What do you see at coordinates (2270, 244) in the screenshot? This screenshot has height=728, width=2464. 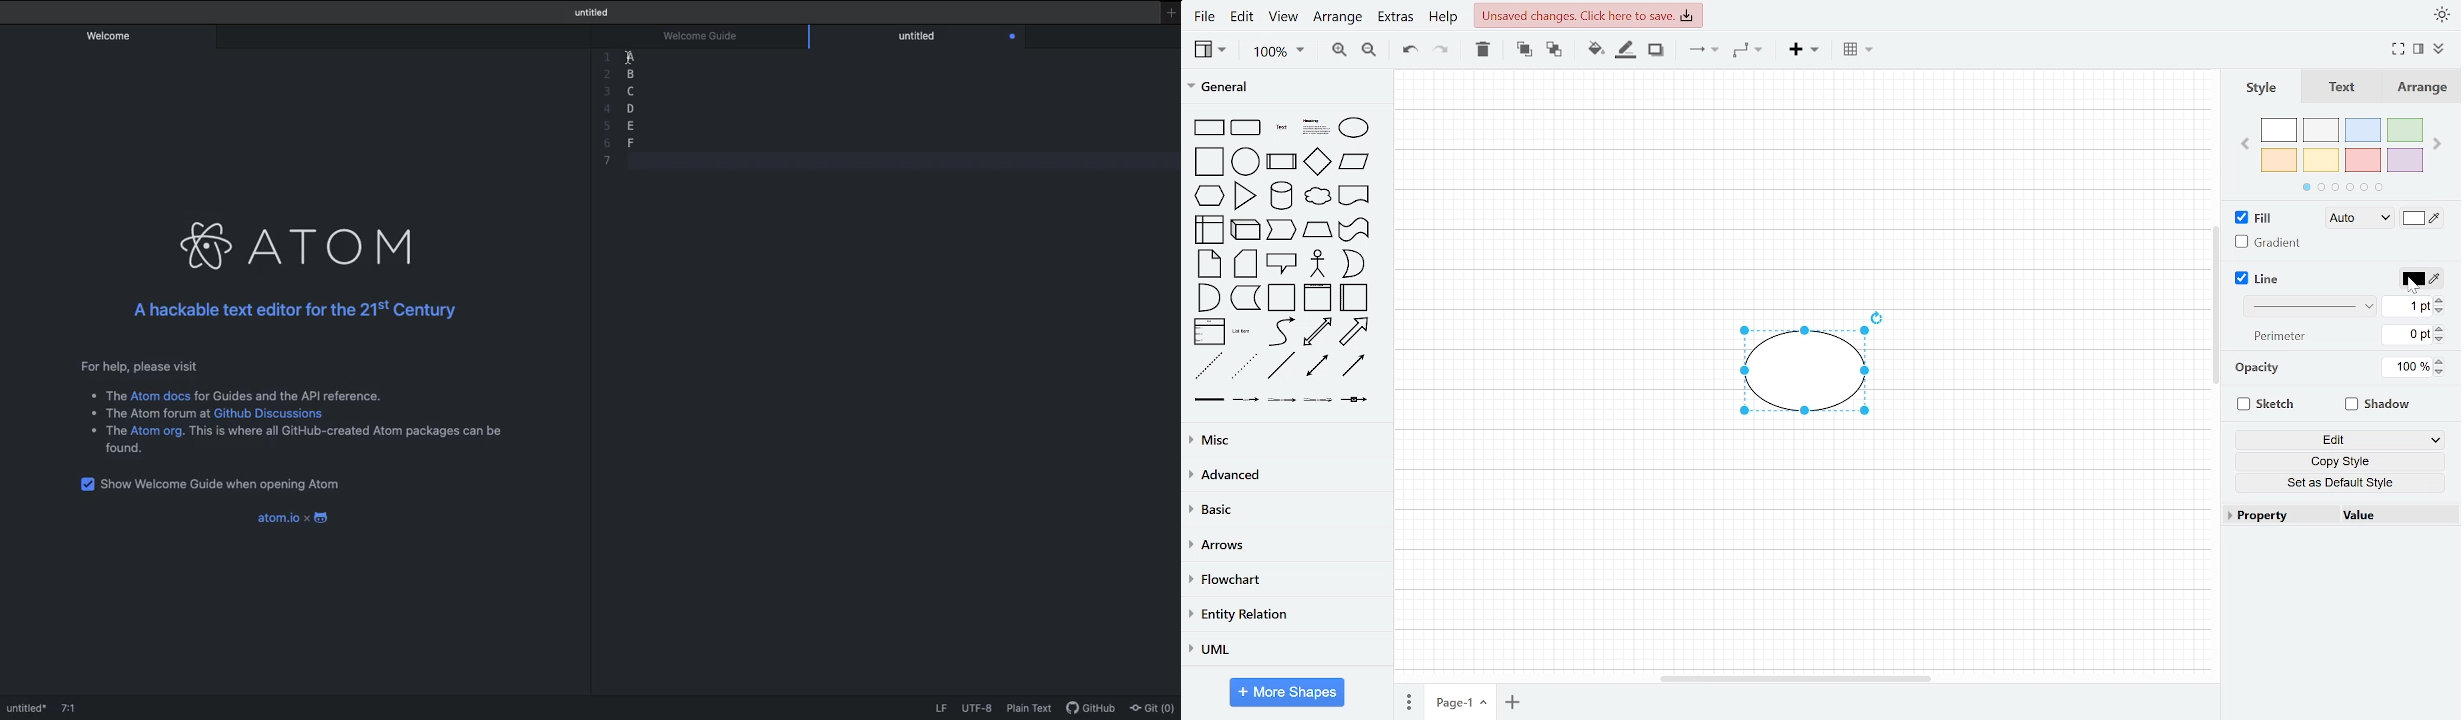 I see `Gradient` at bounding box center [2270, 244].